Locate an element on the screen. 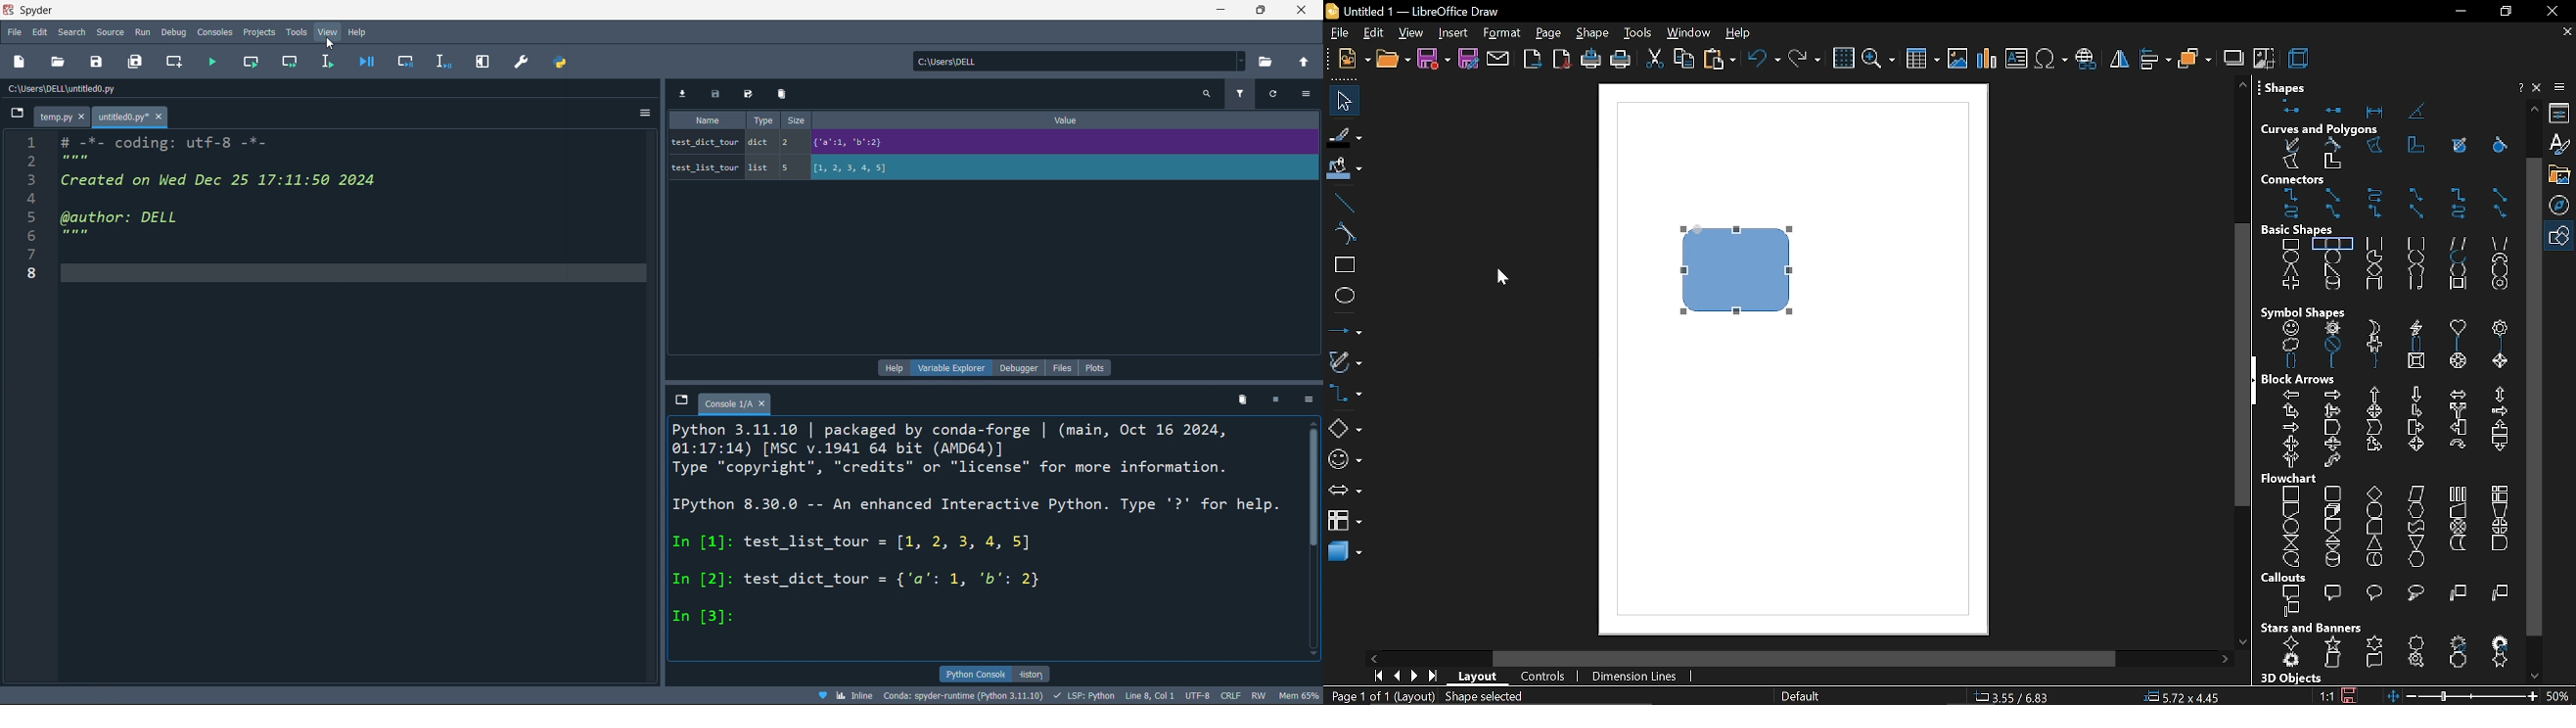 Image resolution: width=2576 pixels, height=728 pixels. name is located at coordinates (707, 121).